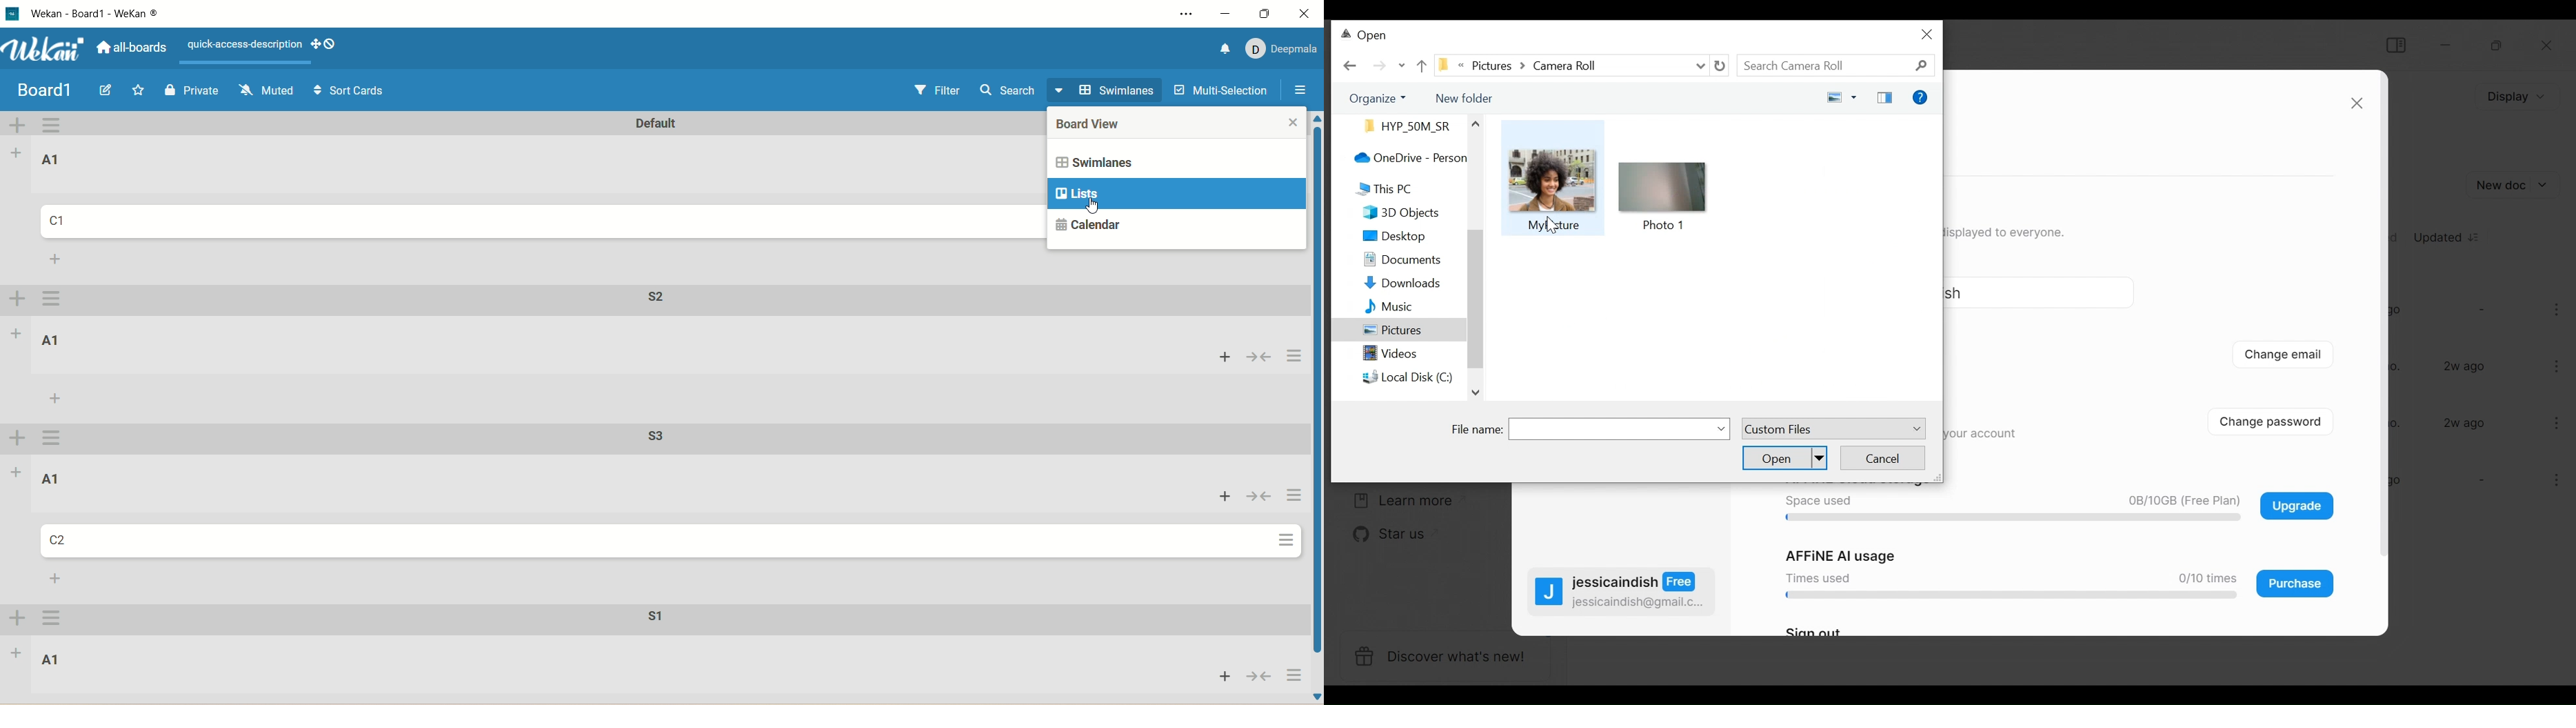 This screenshot has height=728, width=2576. What do you see at coordinates (1265, 12) in the screenshot?
I see `maximize` at bounding box center [1265, 12].